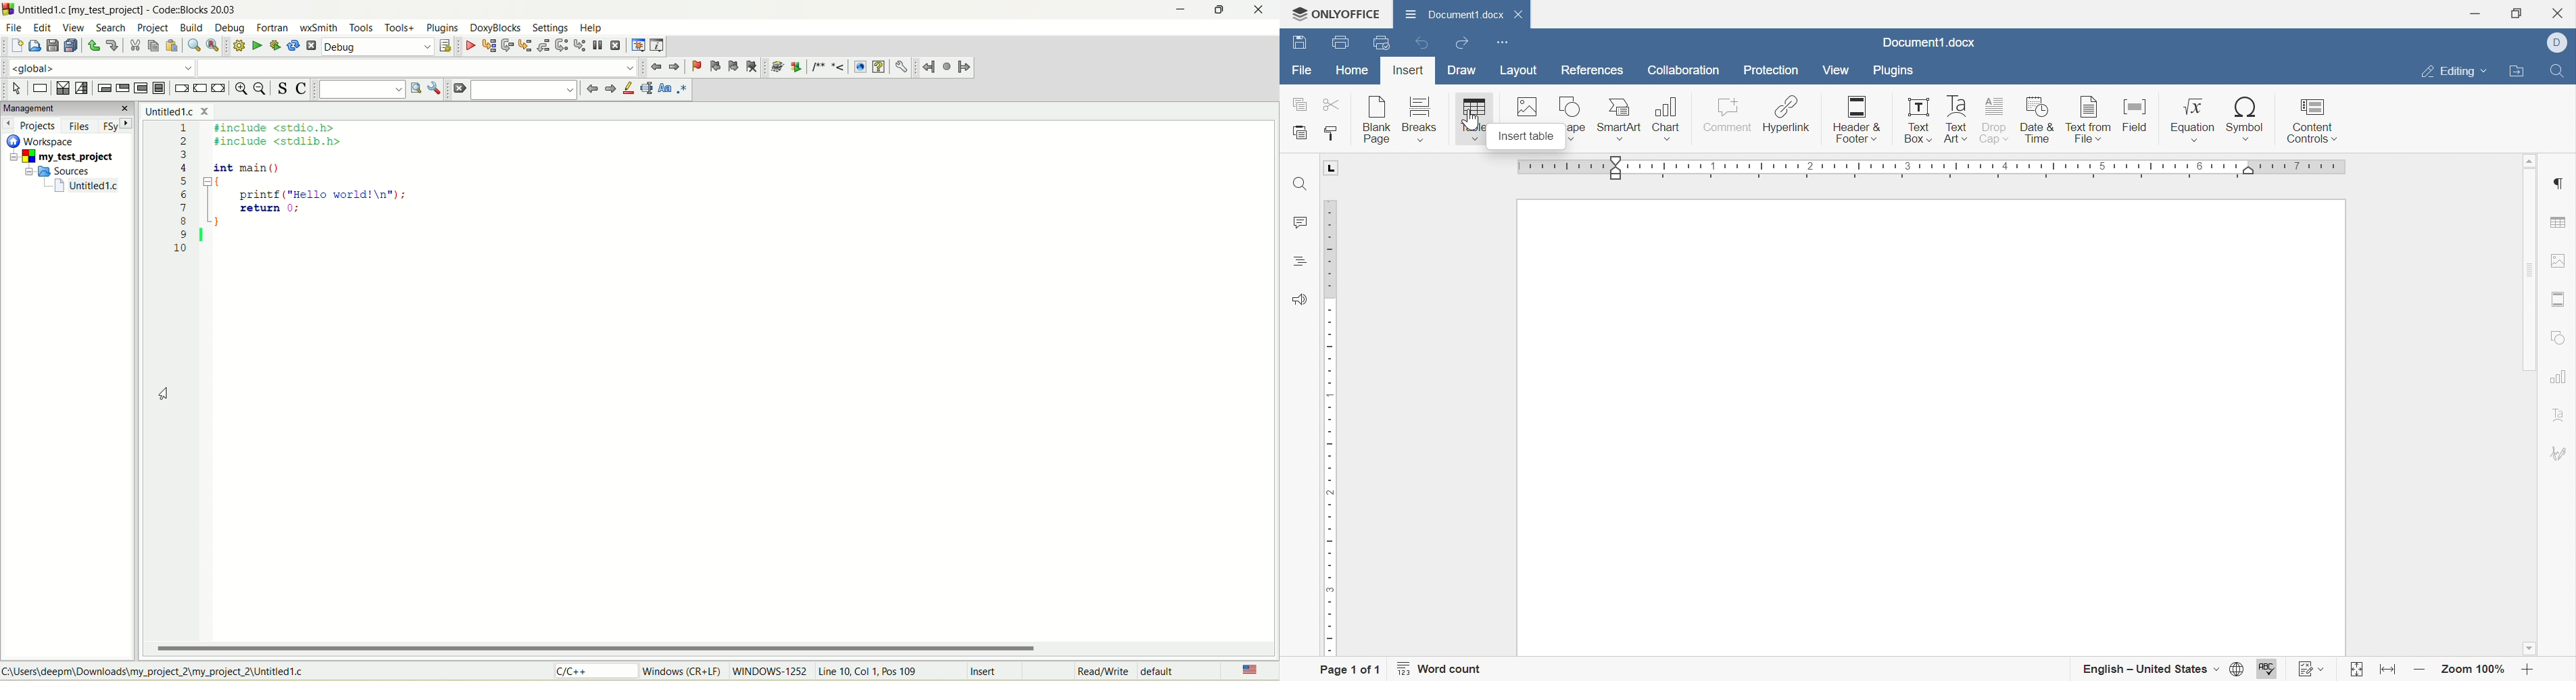  Describe the element at coordinates (302, 89) in the screenshot. I see `toggle comment` at that location.